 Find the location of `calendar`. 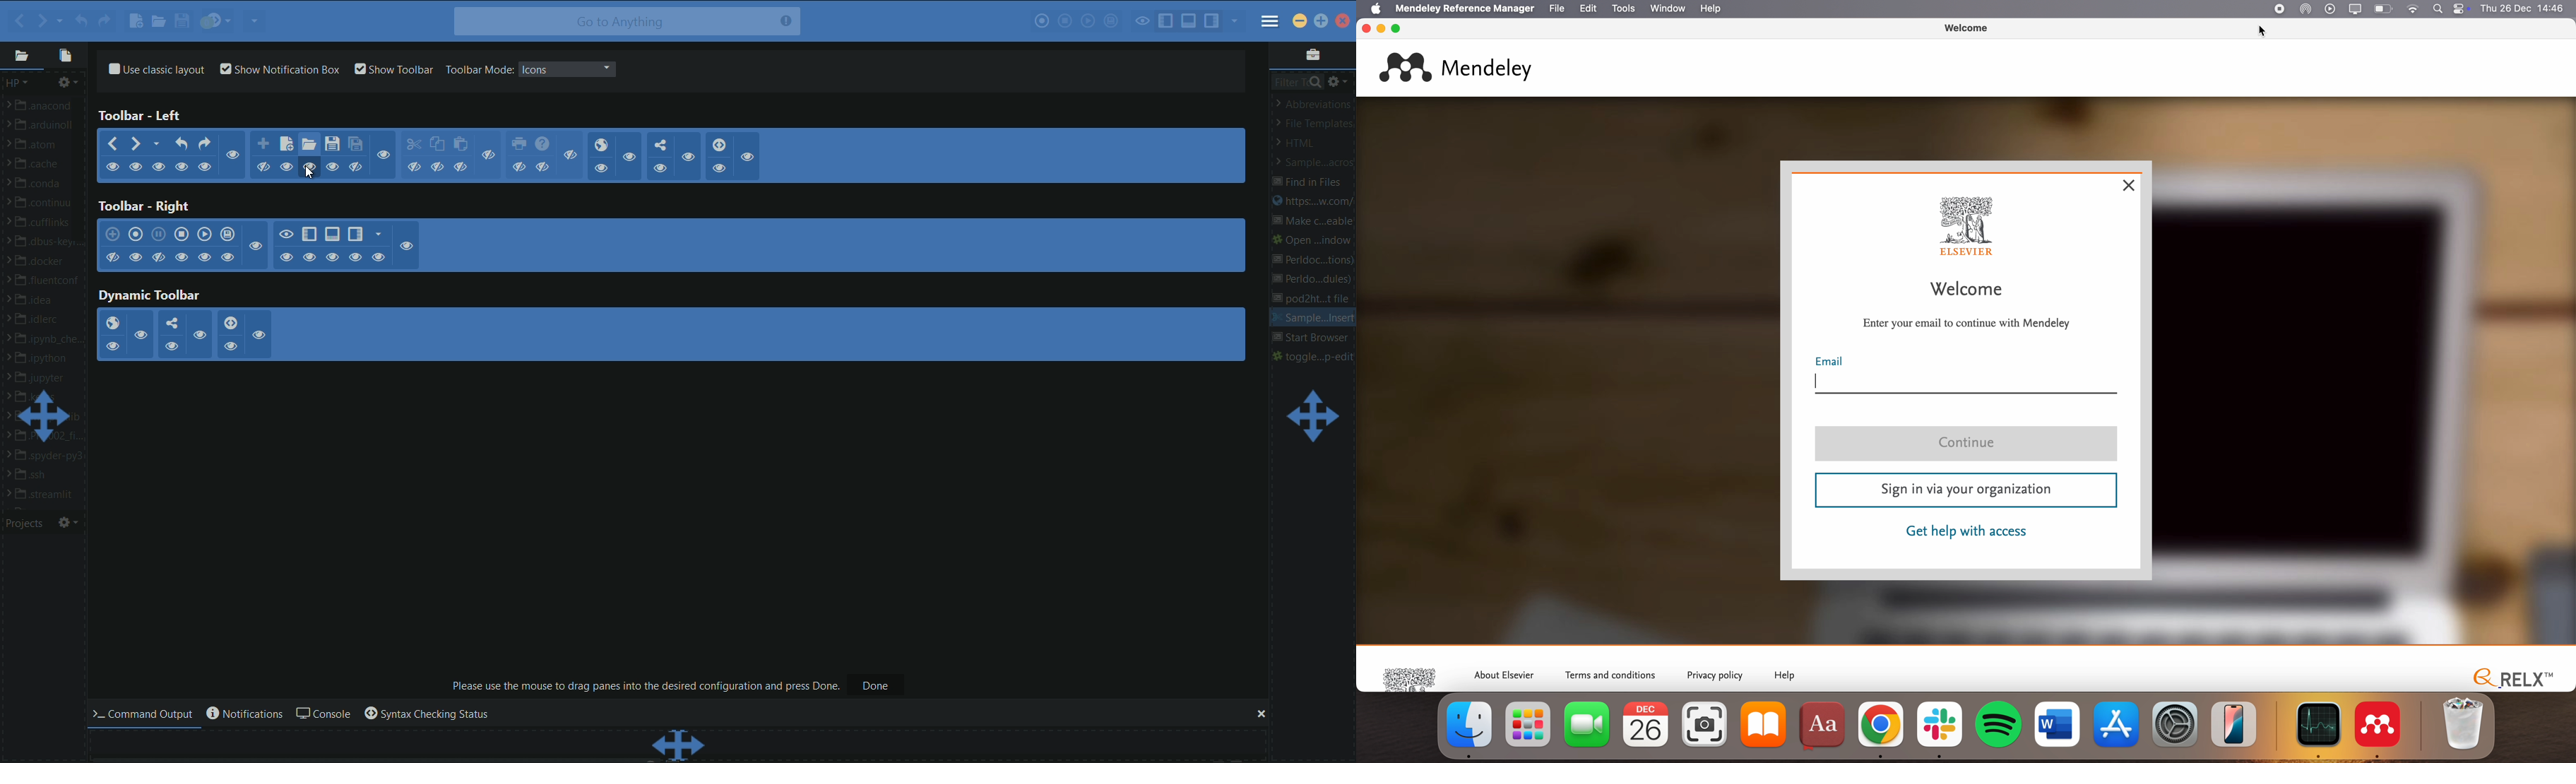

calendar is located at coordinates (1649, 726).